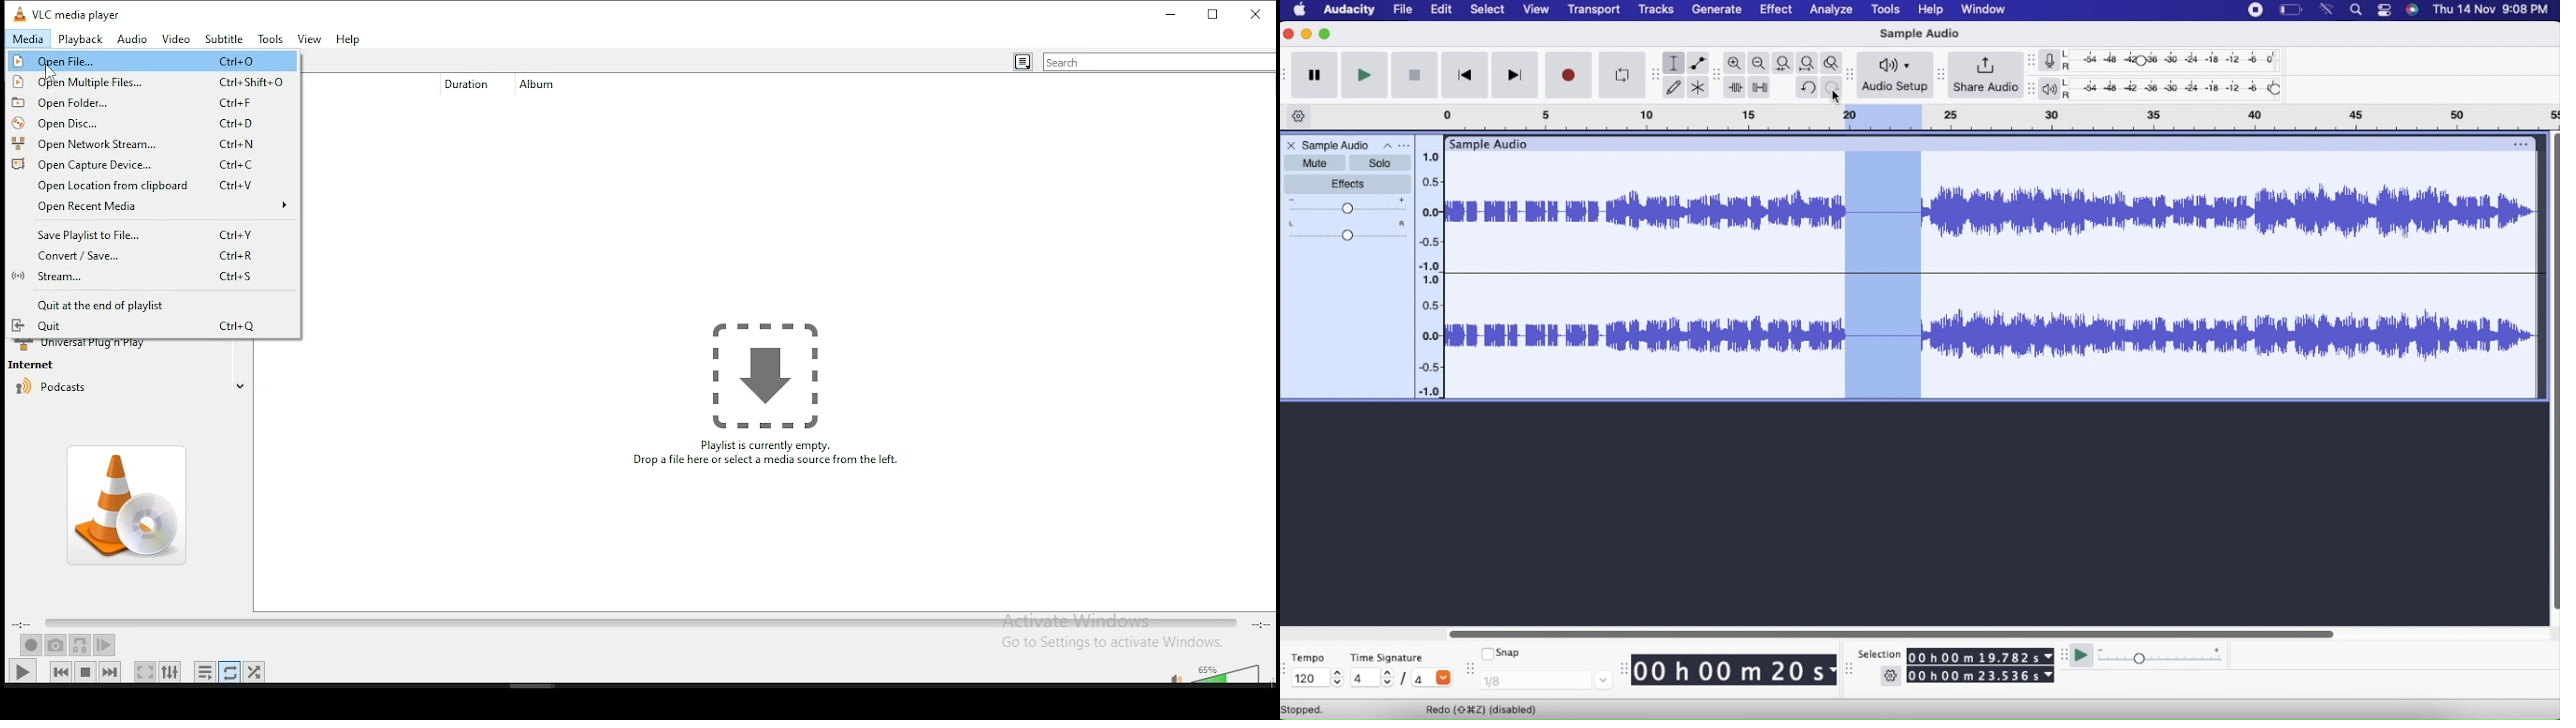 This screenshot has width=2576, height=728. What do you see at coordinates (1325, 34) in the screenshot?
I see `Maximize` at bounding box center [1325, 34].